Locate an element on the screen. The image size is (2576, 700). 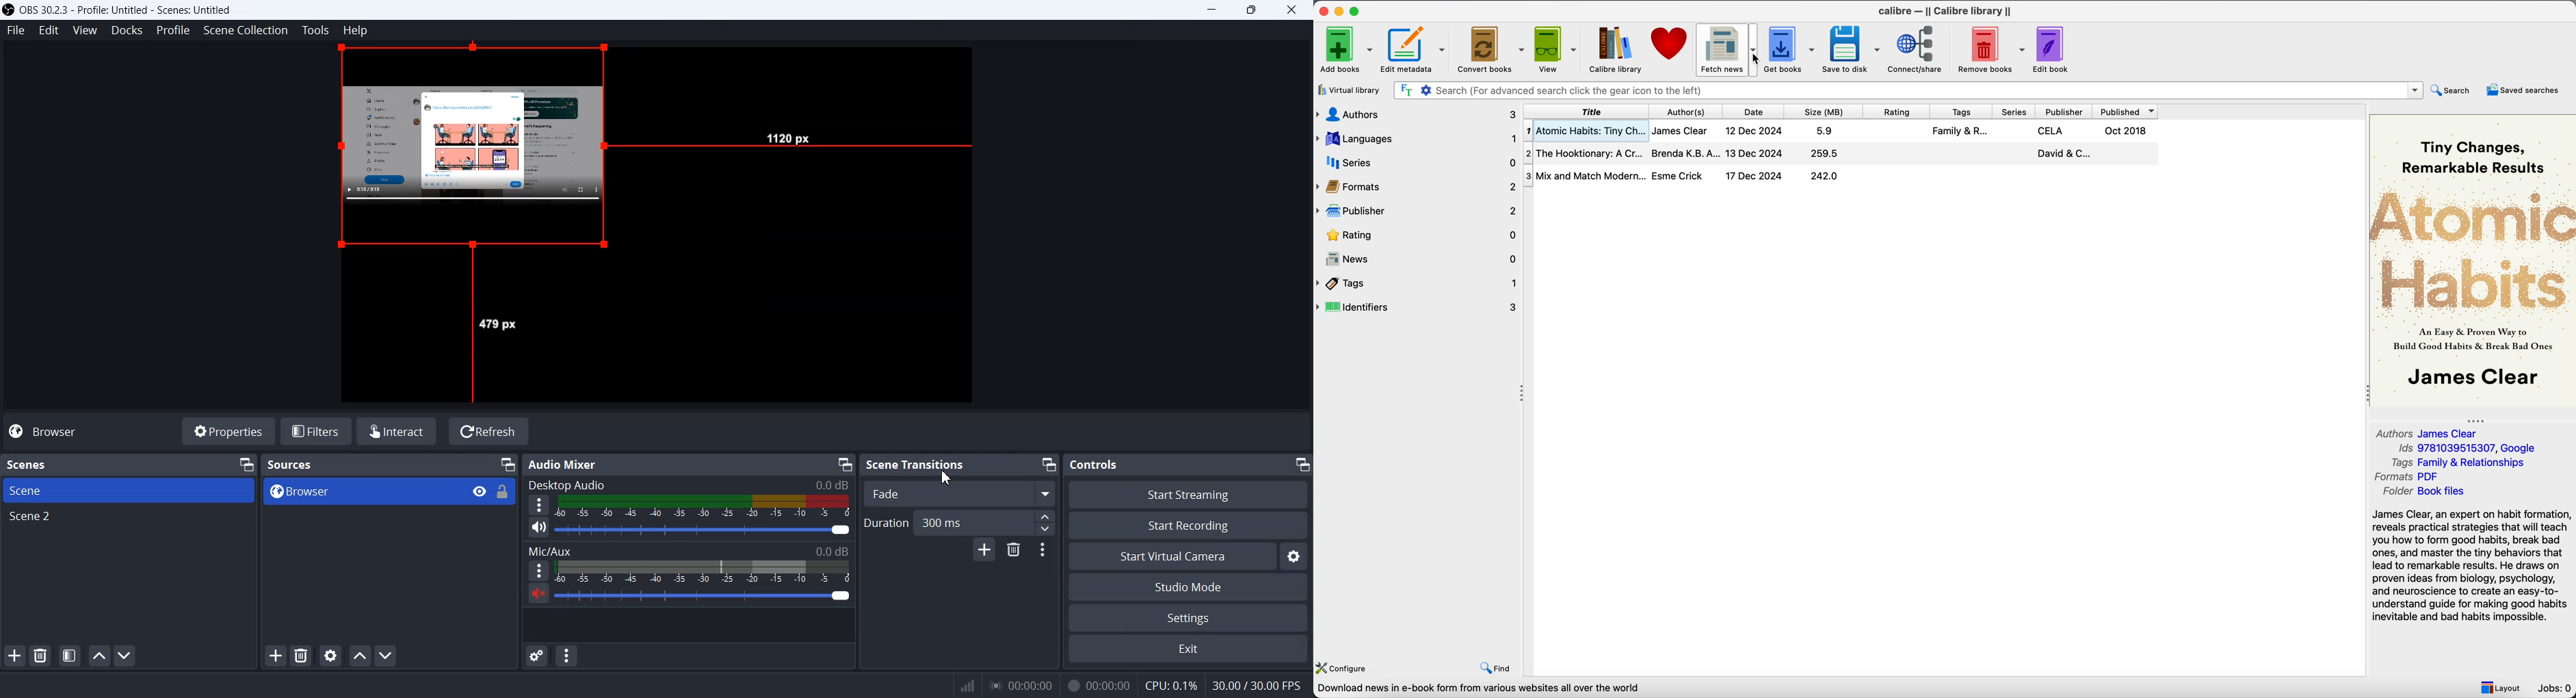
Desktop audio is located at coordinates (688, 482).